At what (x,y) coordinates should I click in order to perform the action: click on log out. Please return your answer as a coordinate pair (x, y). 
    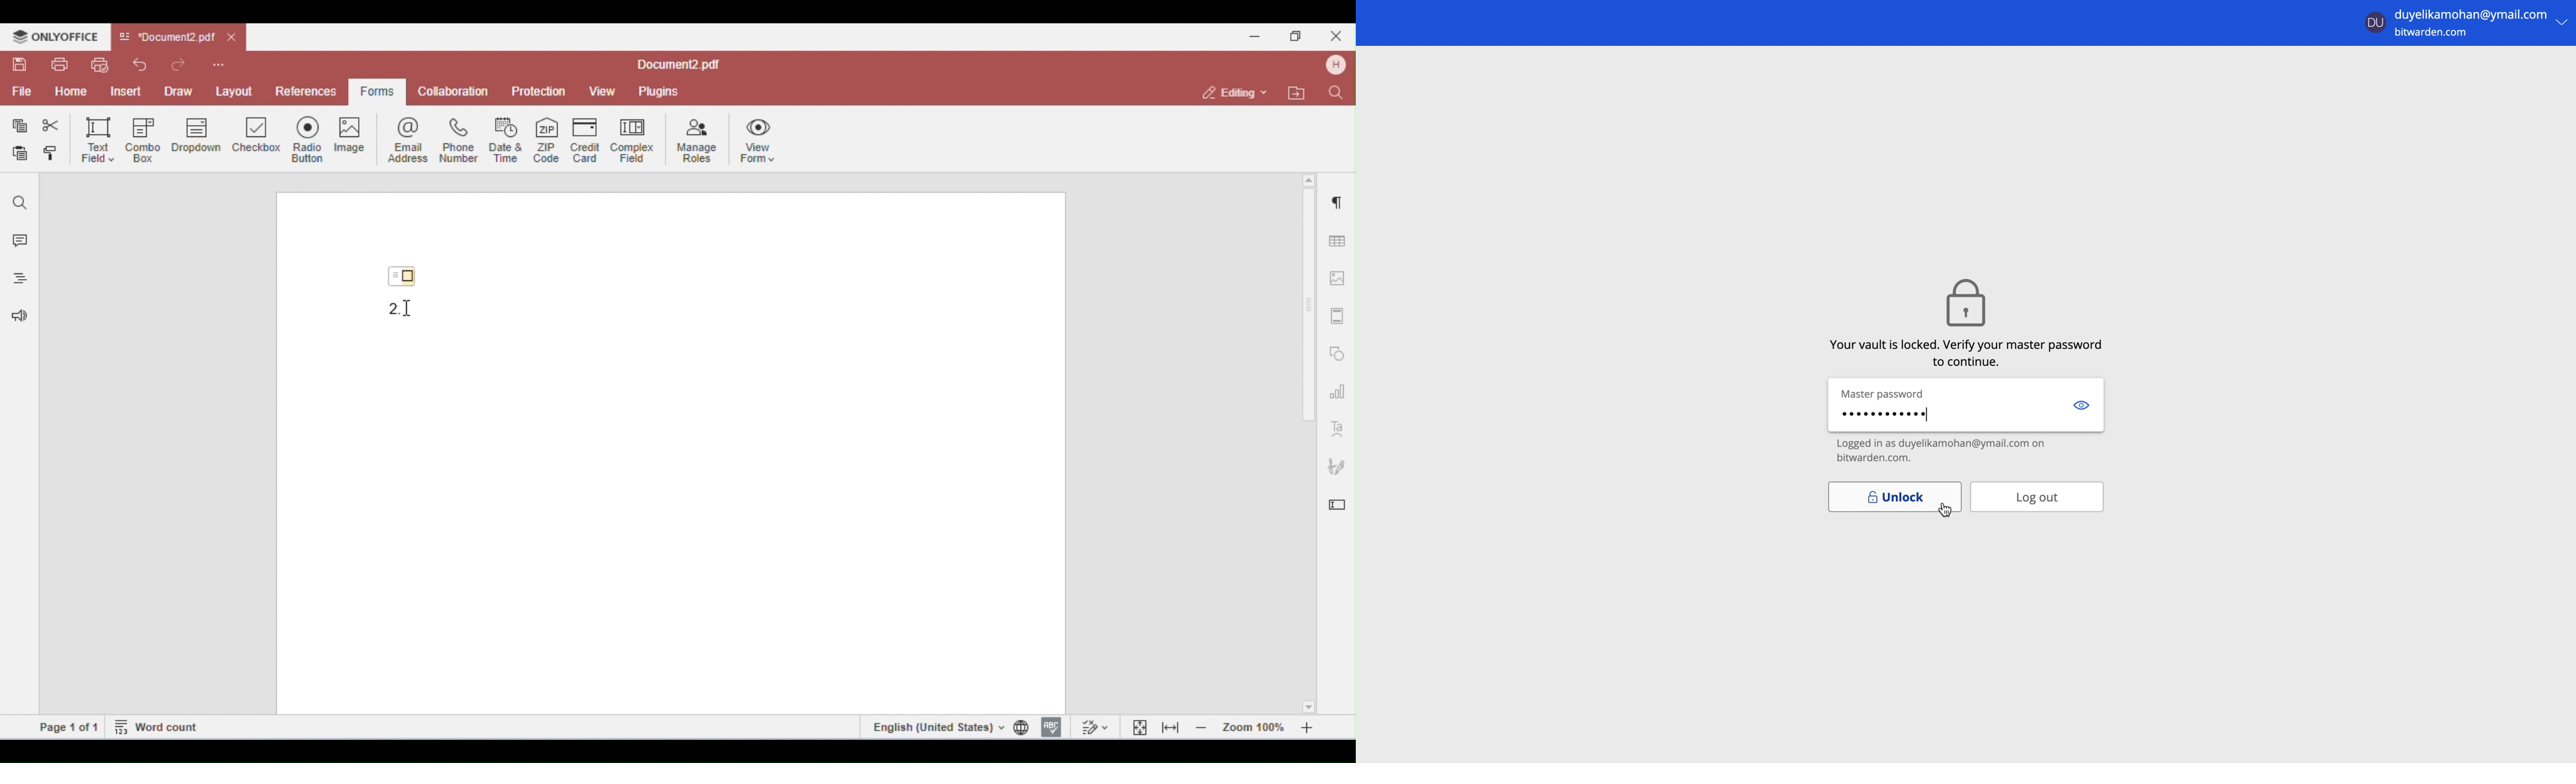
    Looking at the image, I should click on (2037, 496).